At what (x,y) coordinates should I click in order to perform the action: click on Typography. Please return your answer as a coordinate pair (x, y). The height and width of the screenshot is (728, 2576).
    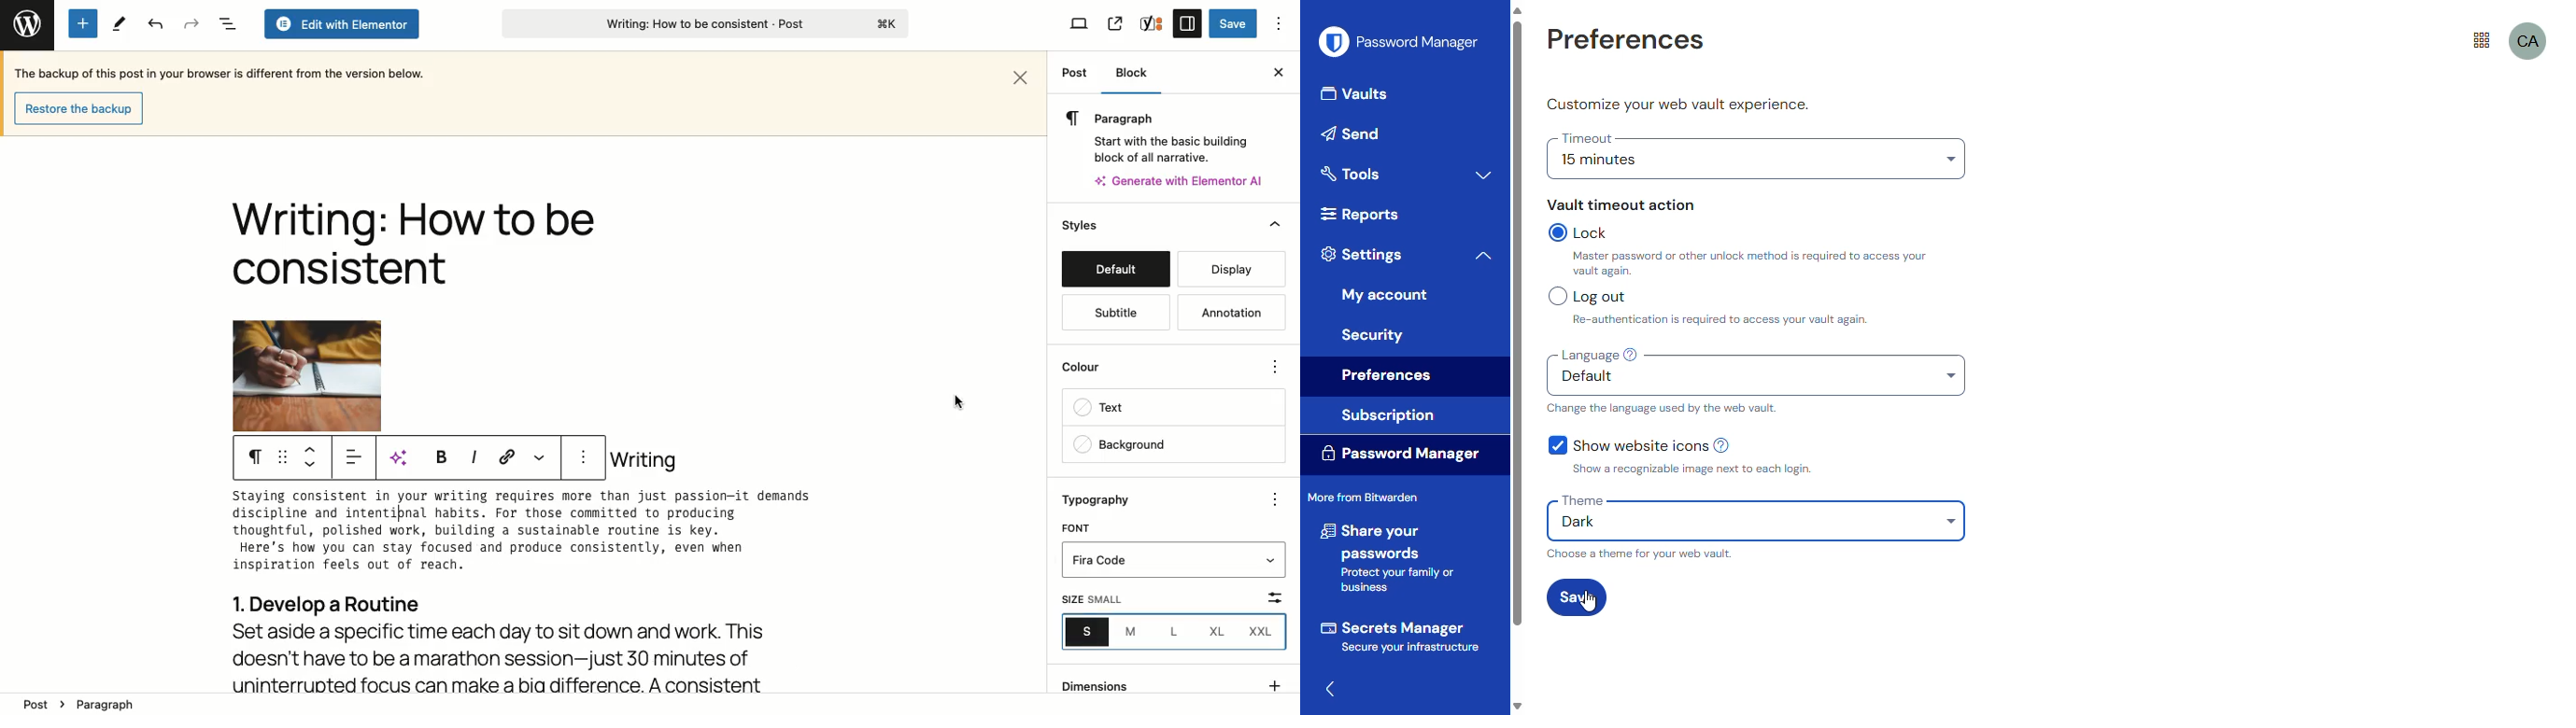
    Looking at the image, I should click on (1108, 499).